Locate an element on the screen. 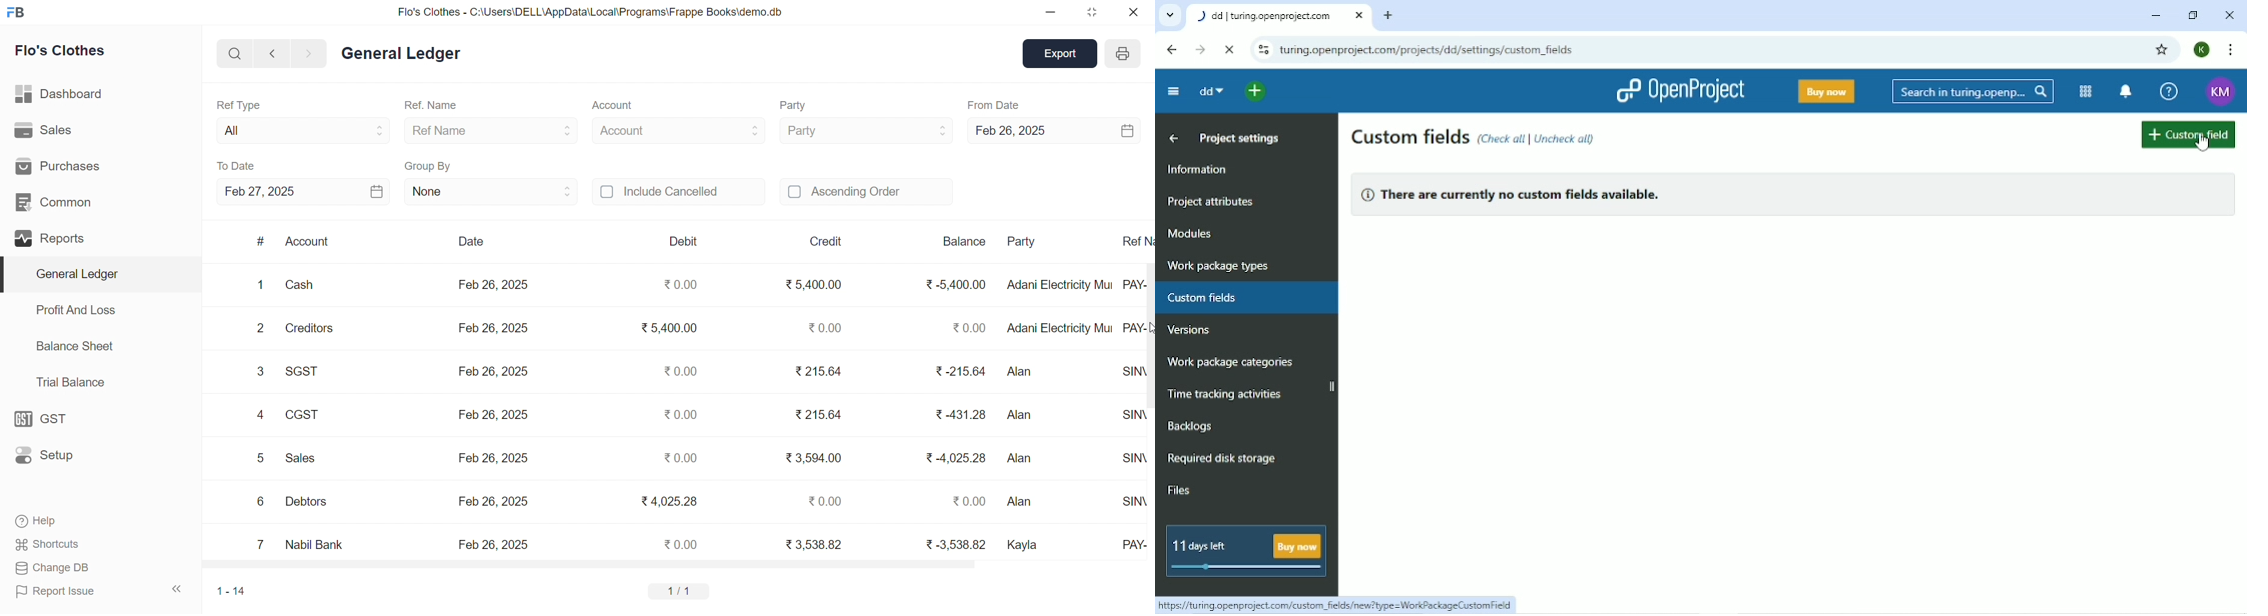 Image resolution: width=2268 pixels, height=616 pixels. Feb 26, 2025 is located at coordinates (494, 458).